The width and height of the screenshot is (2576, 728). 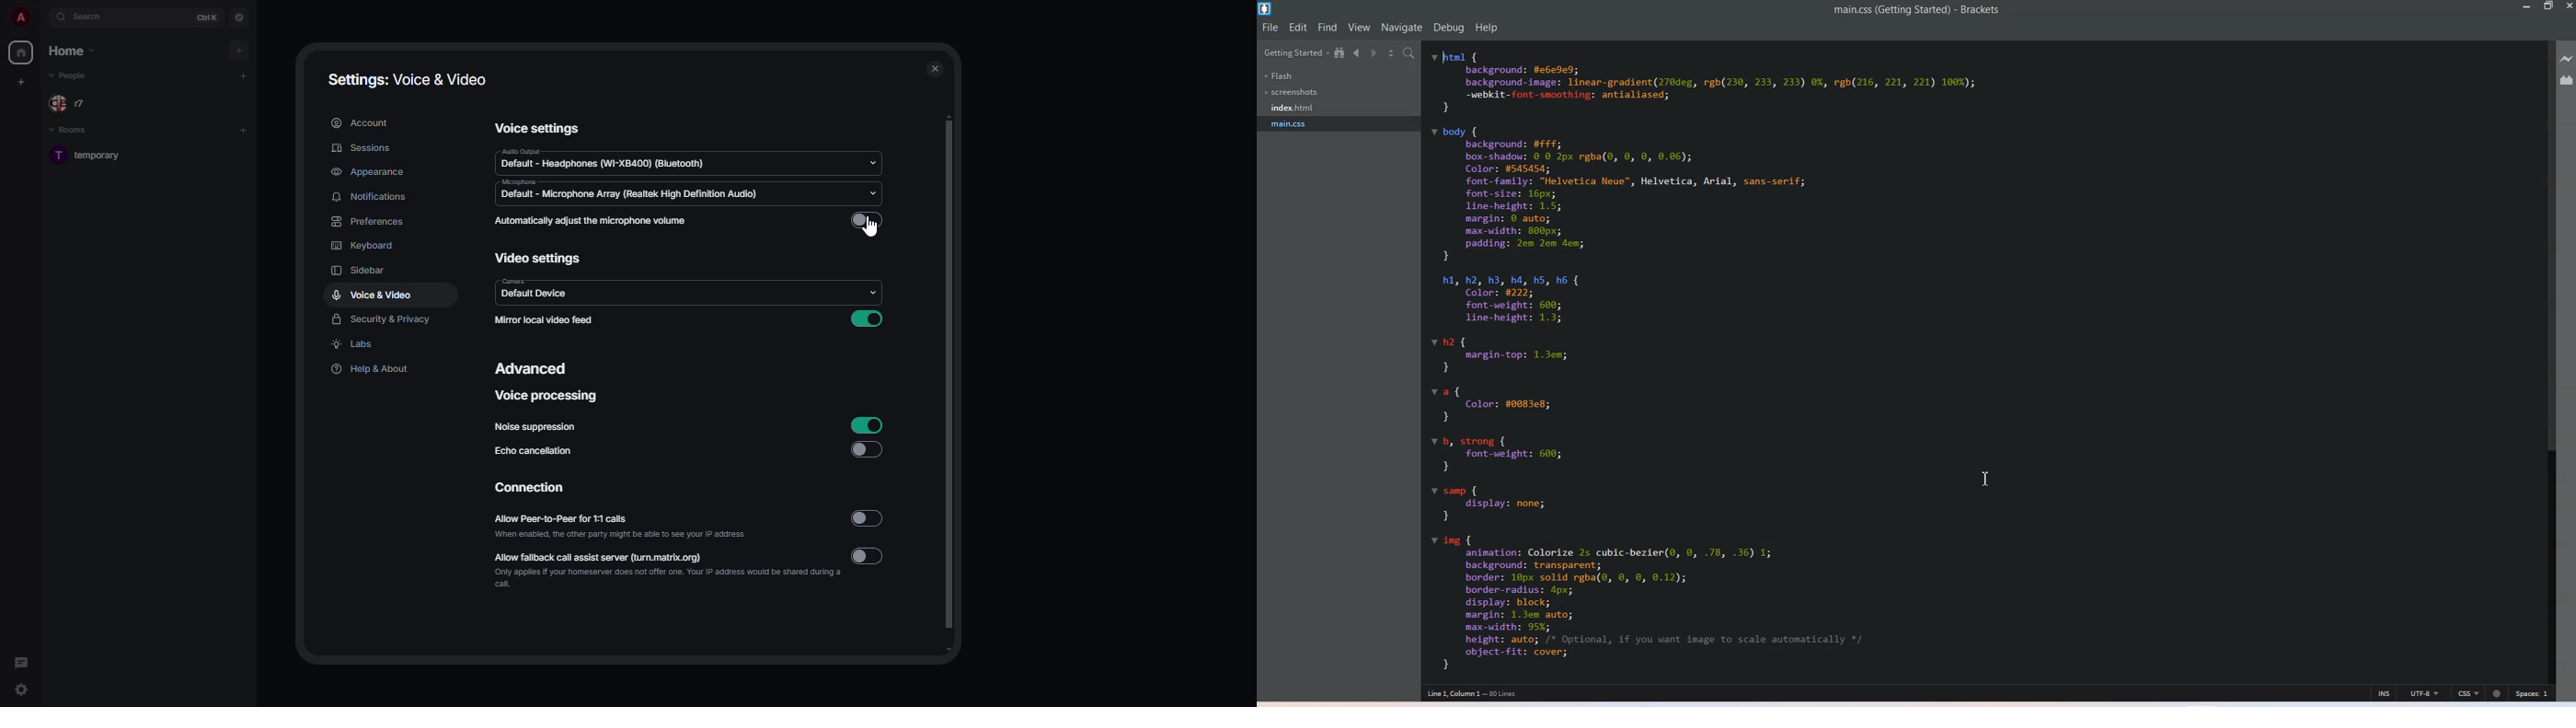 What do you see at coordinates (244, 75) in the screenshot?
I see `add` at bounding box center [244, 75].